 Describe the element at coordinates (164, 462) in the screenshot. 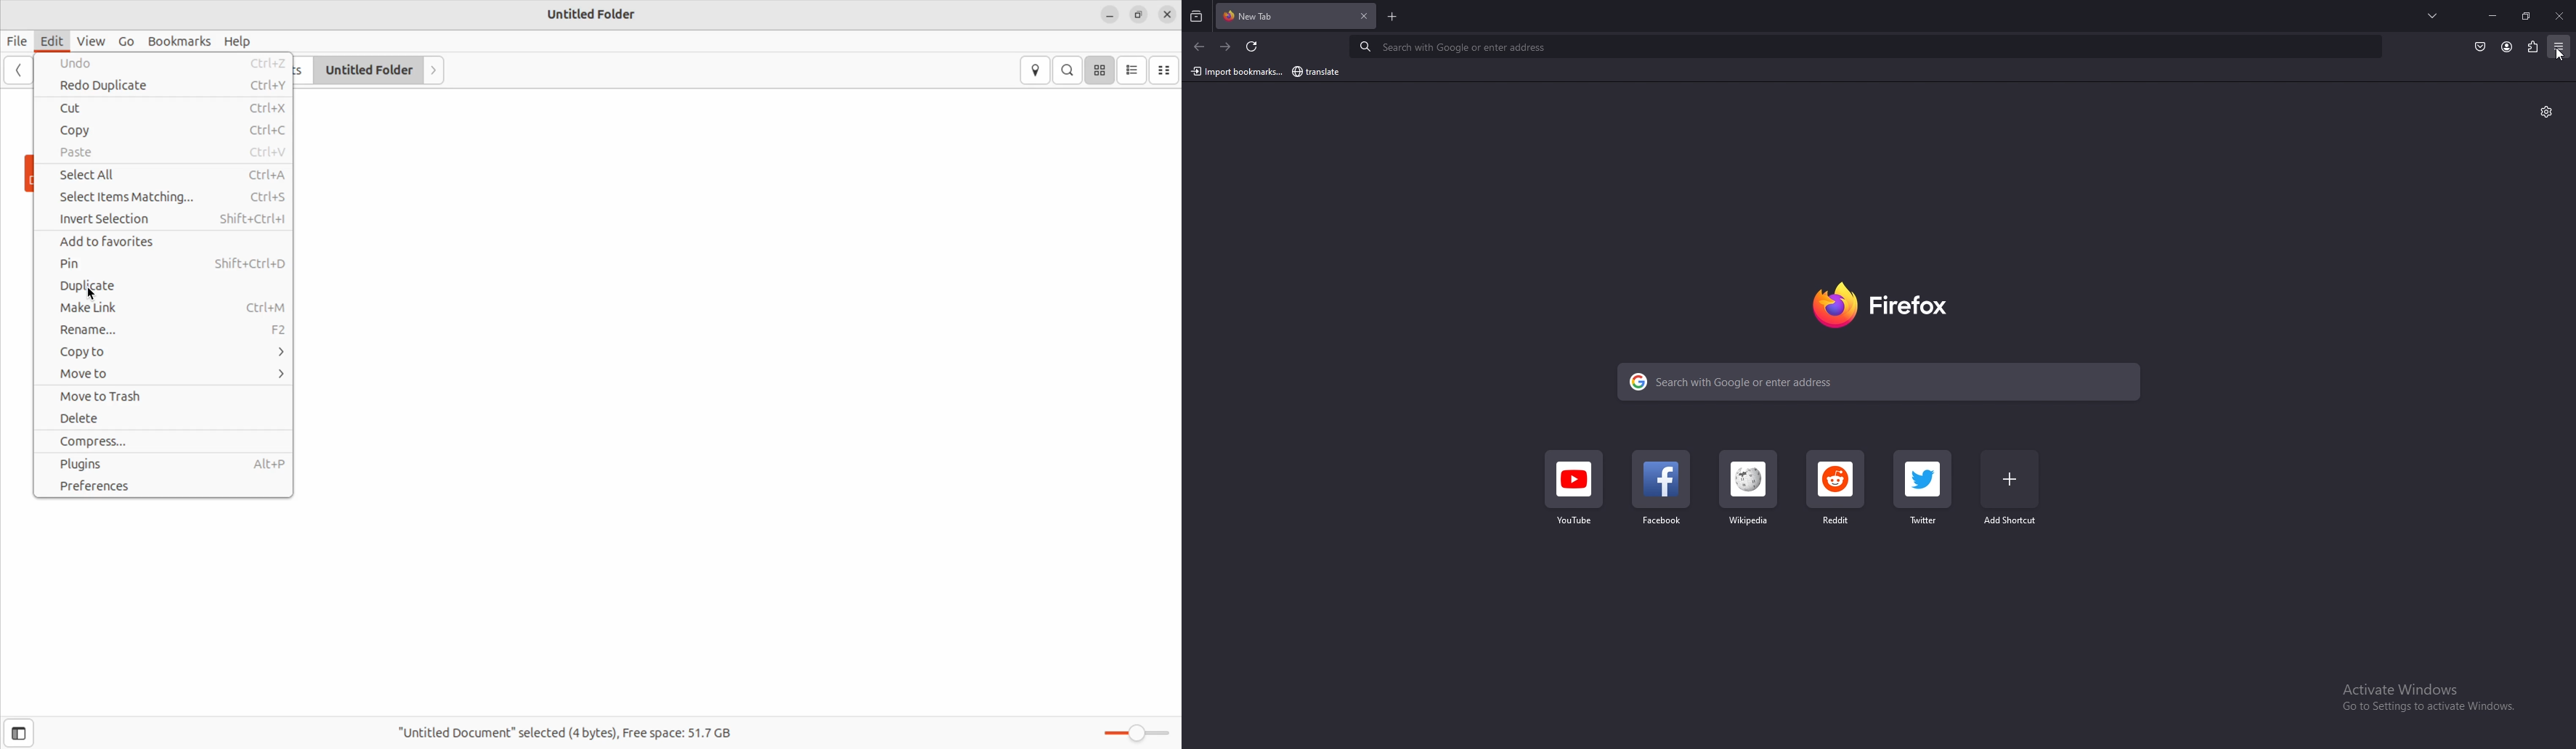

I see `Plugins` at that location.